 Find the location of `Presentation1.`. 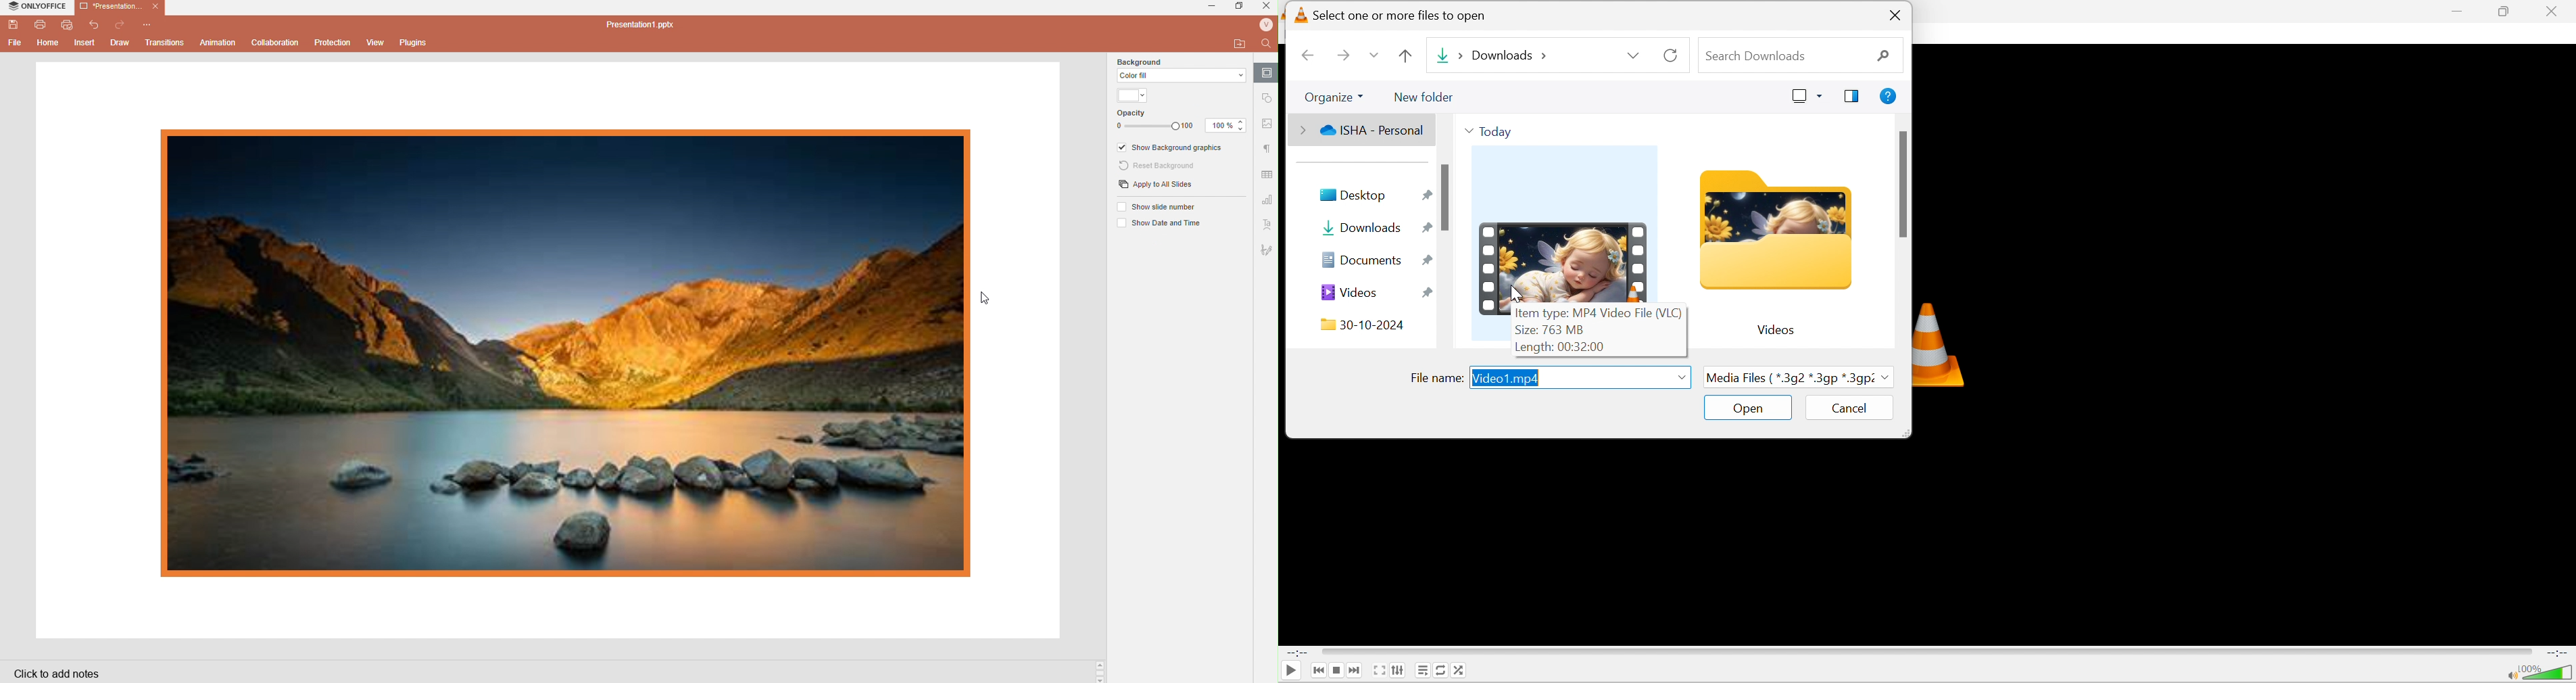

Presentation1. is located at coordinates (109, 6).